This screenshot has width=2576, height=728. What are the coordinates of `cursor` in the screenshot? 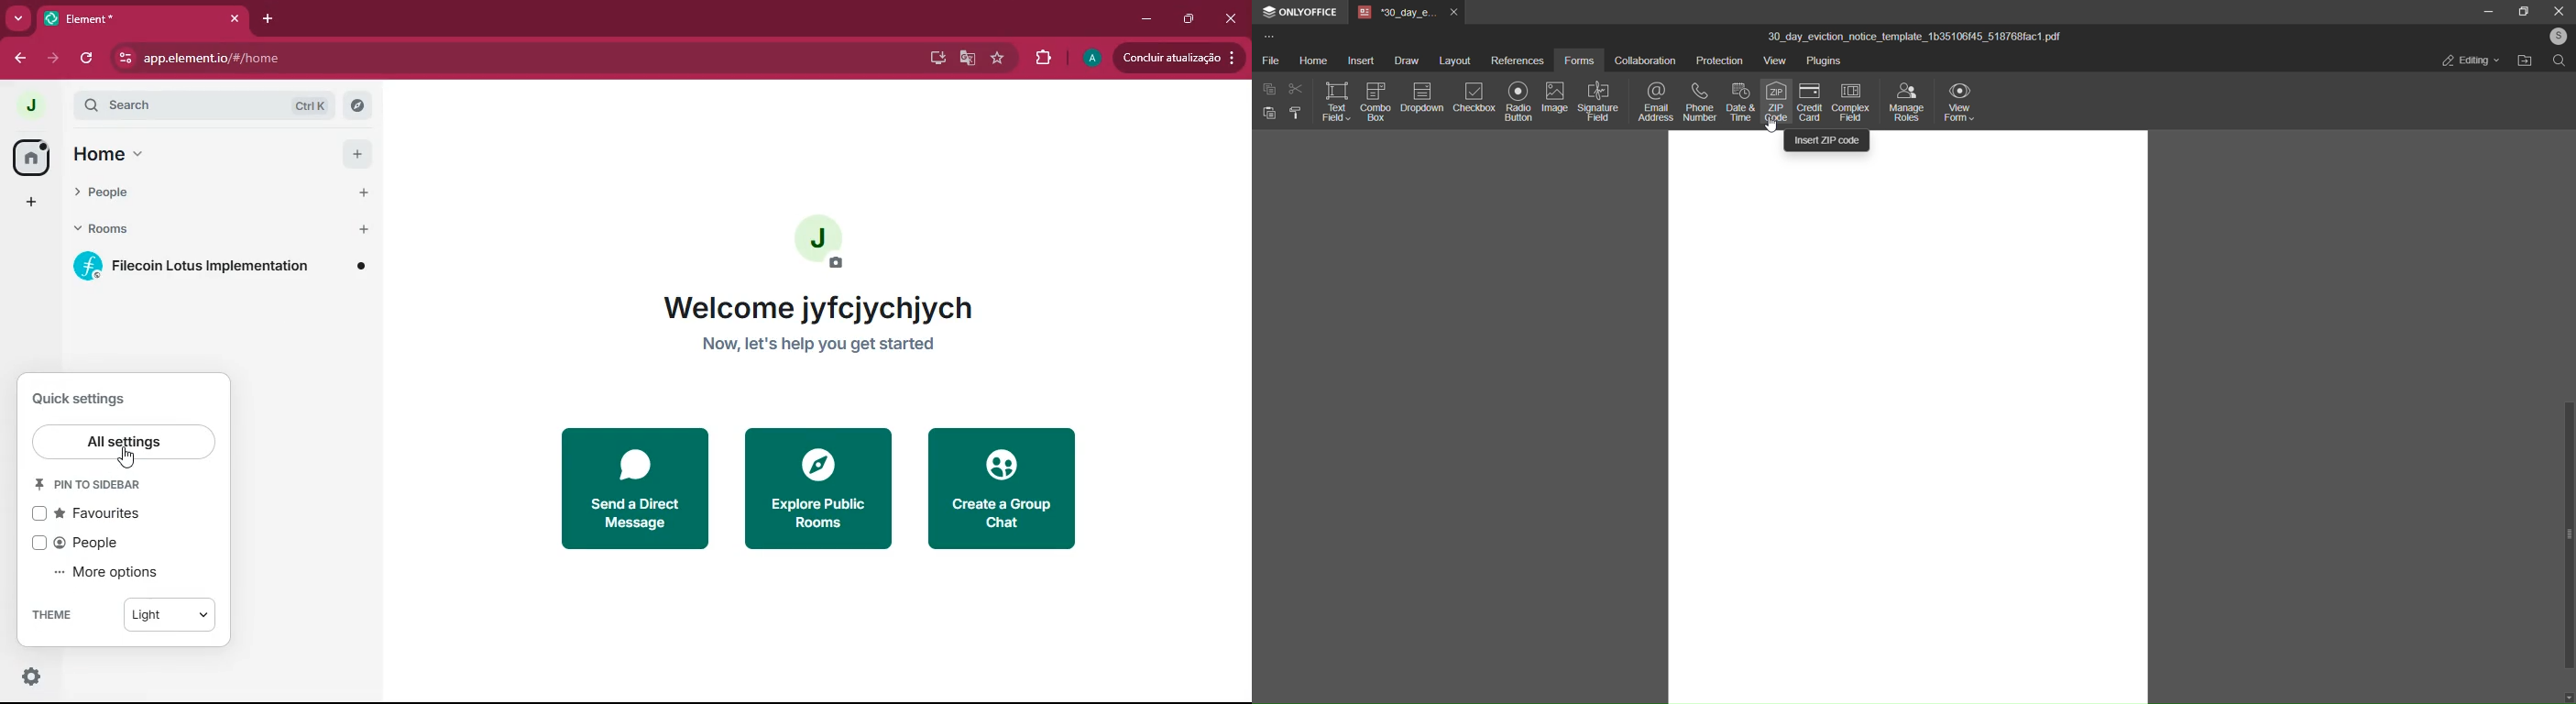 It's located at (126, 457).